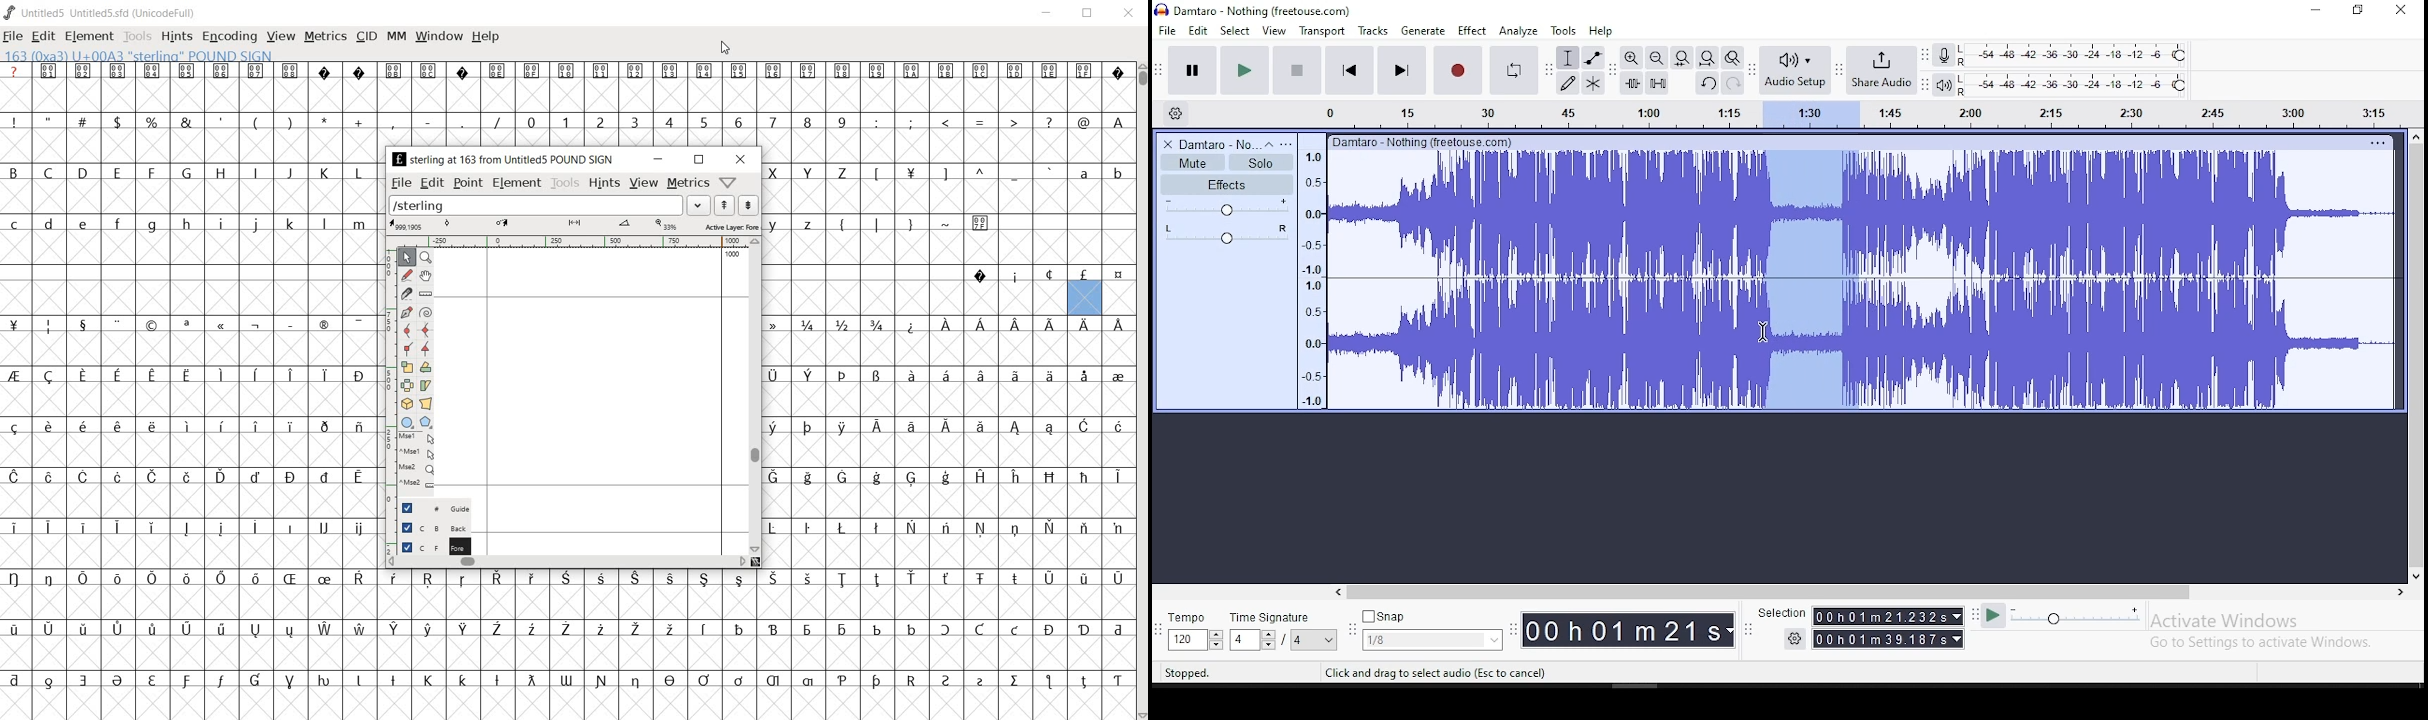 Image resolution: width=2436 pixels, height=728 pixels. I want to click on Point, so click(407, 258).